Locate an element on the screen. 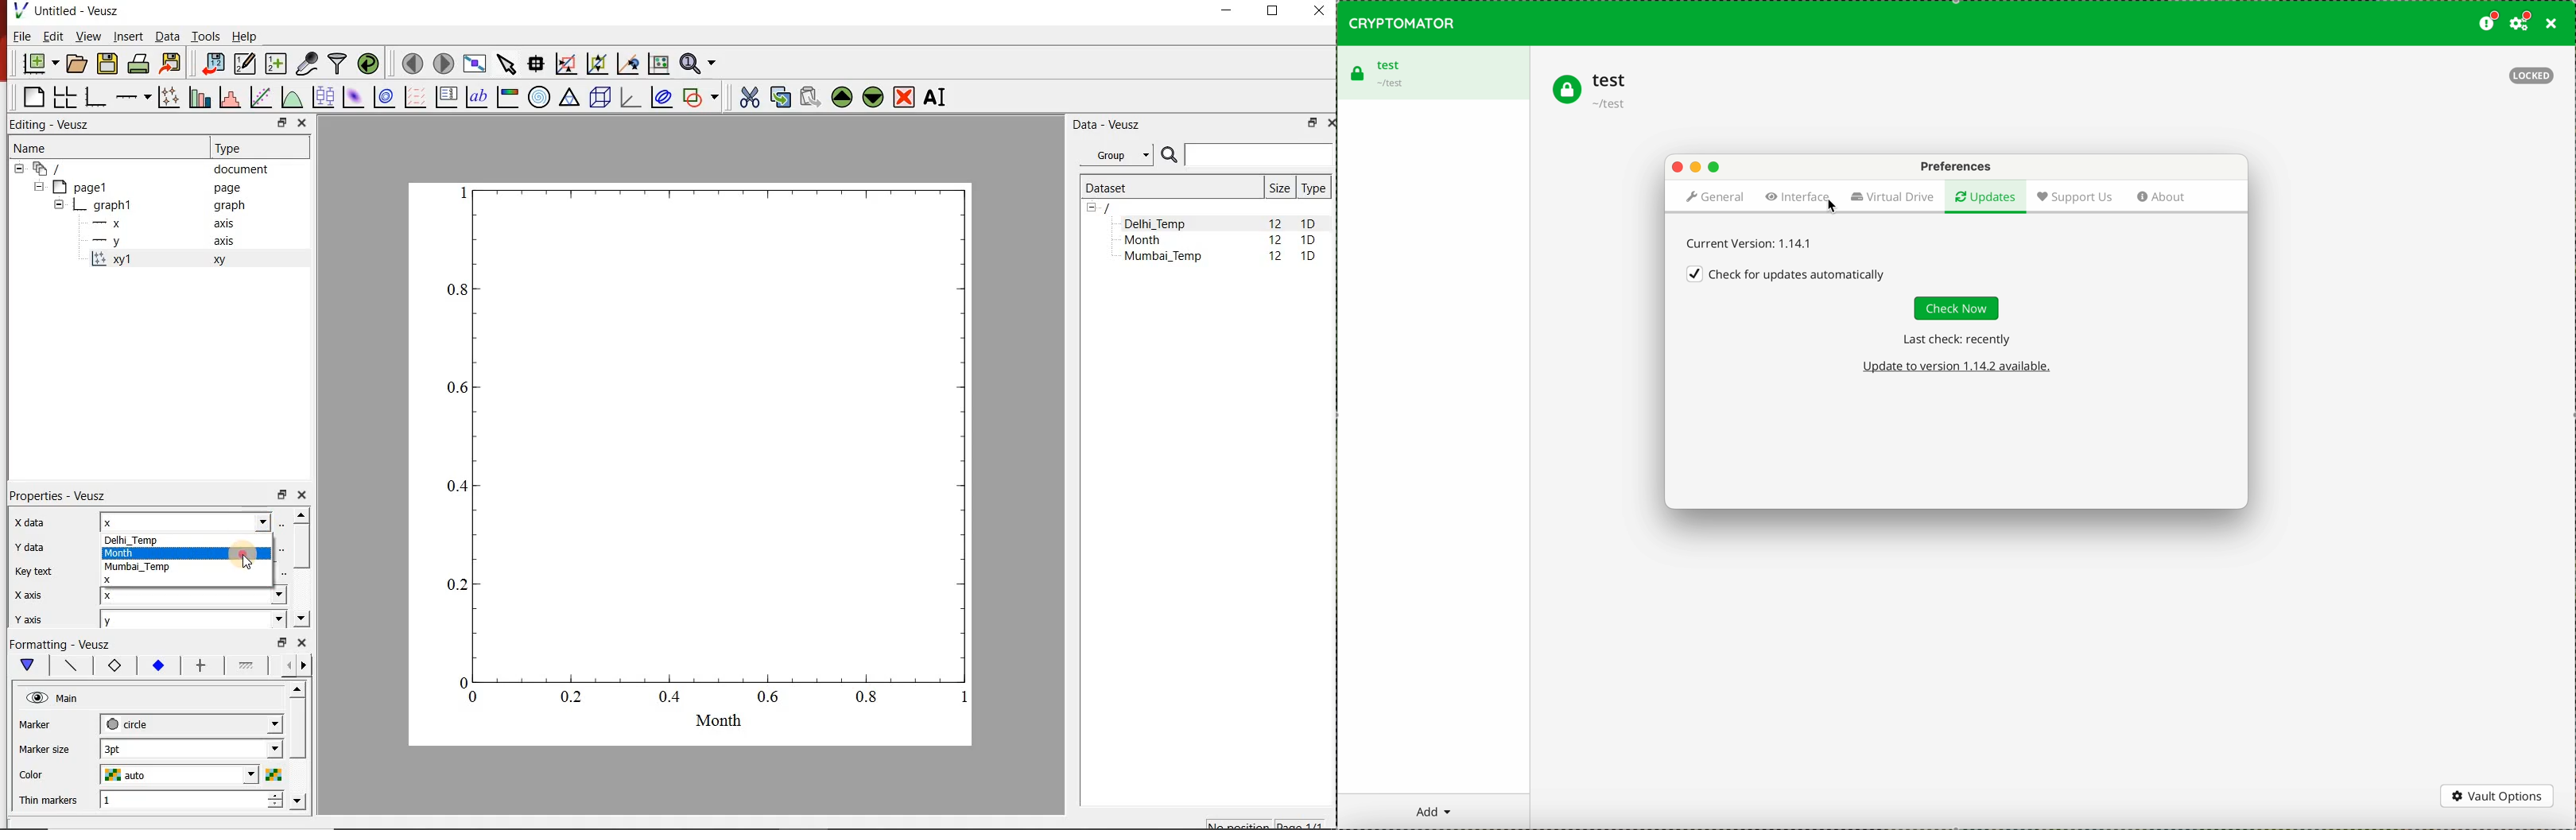 The image size is (2576, 840). move the selected widget up is located at coordinates (841, 97).